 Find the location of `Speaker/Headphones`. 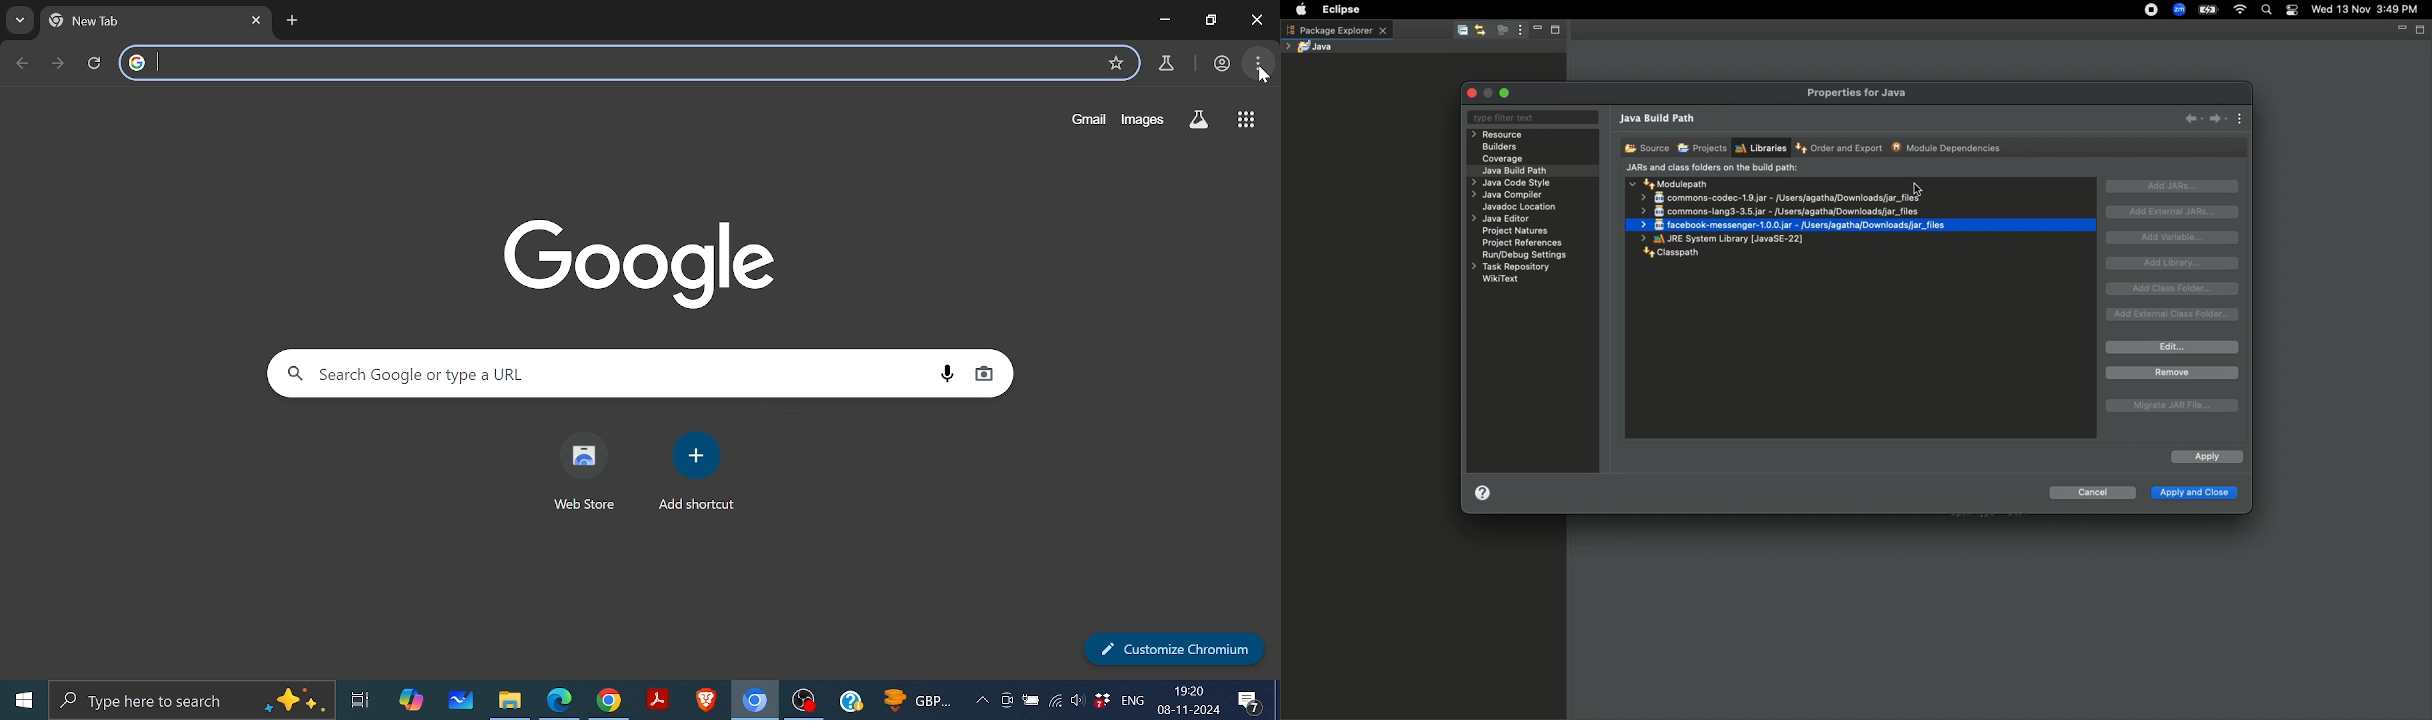

Speaker/Headphones is located at coordinates (1077, 701).